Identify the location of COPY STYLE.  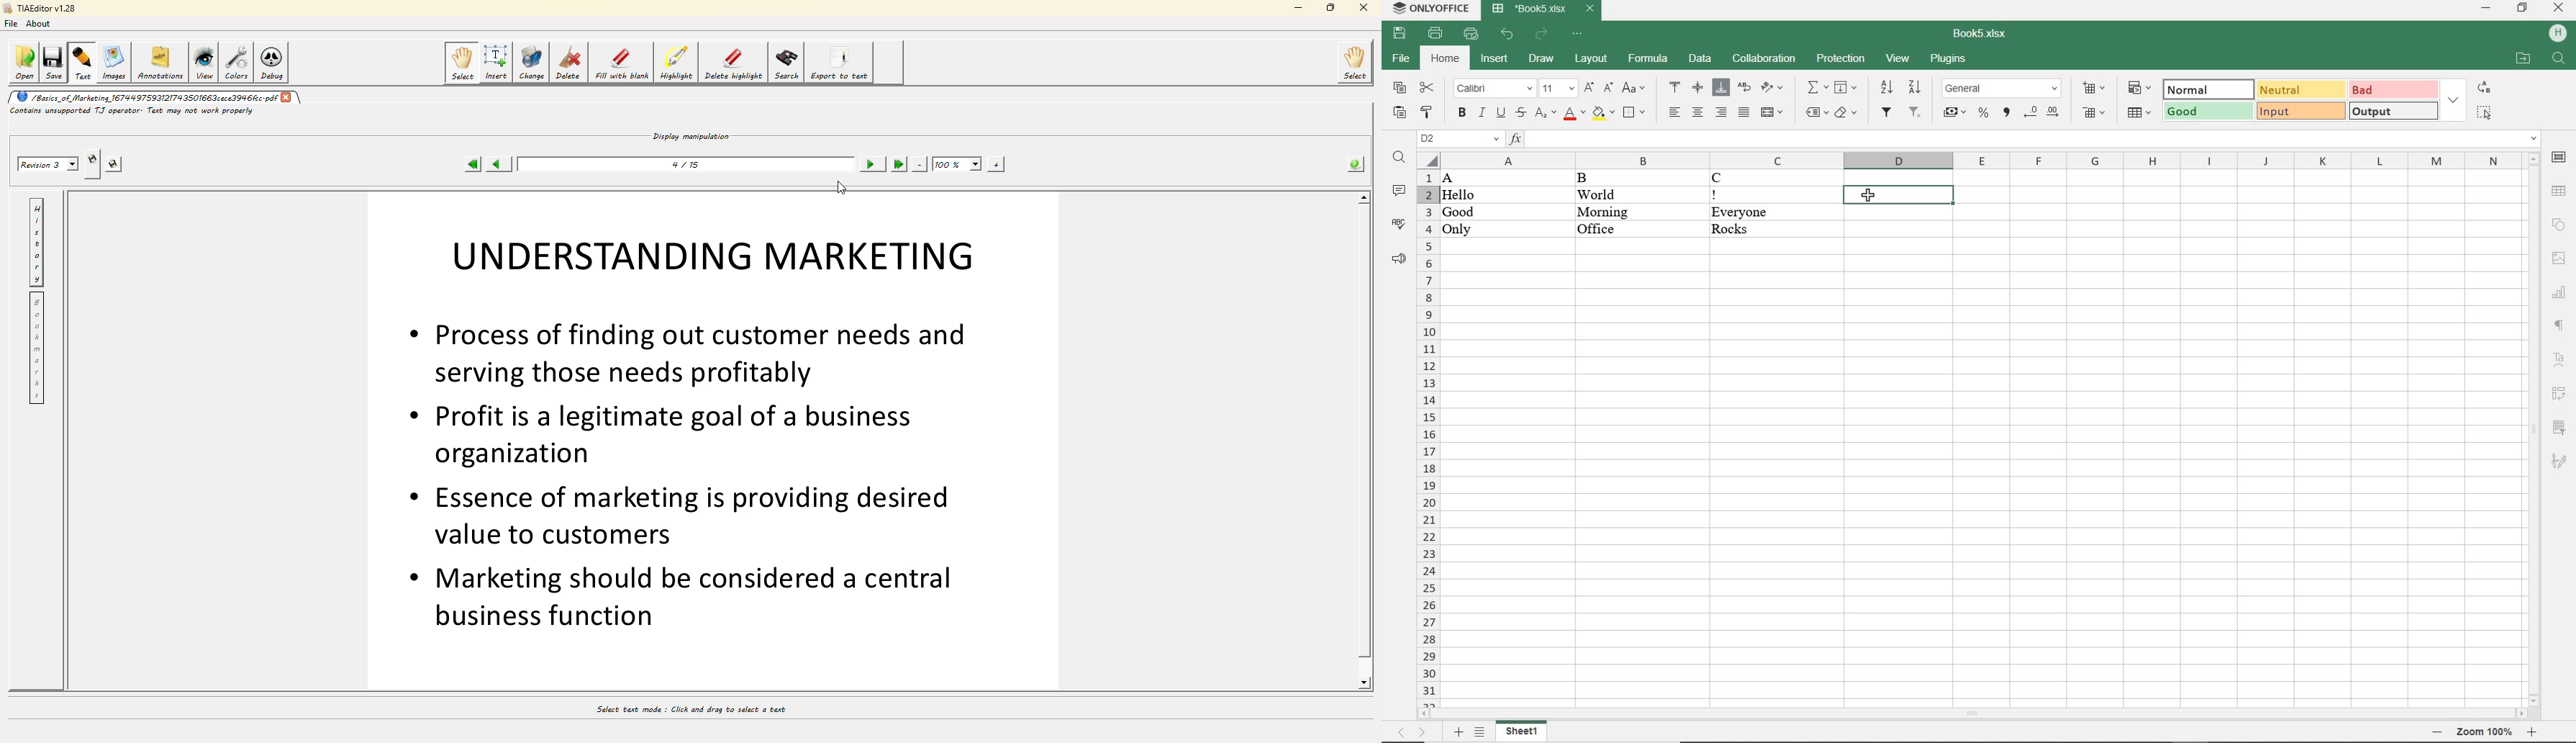
(1428, 110).